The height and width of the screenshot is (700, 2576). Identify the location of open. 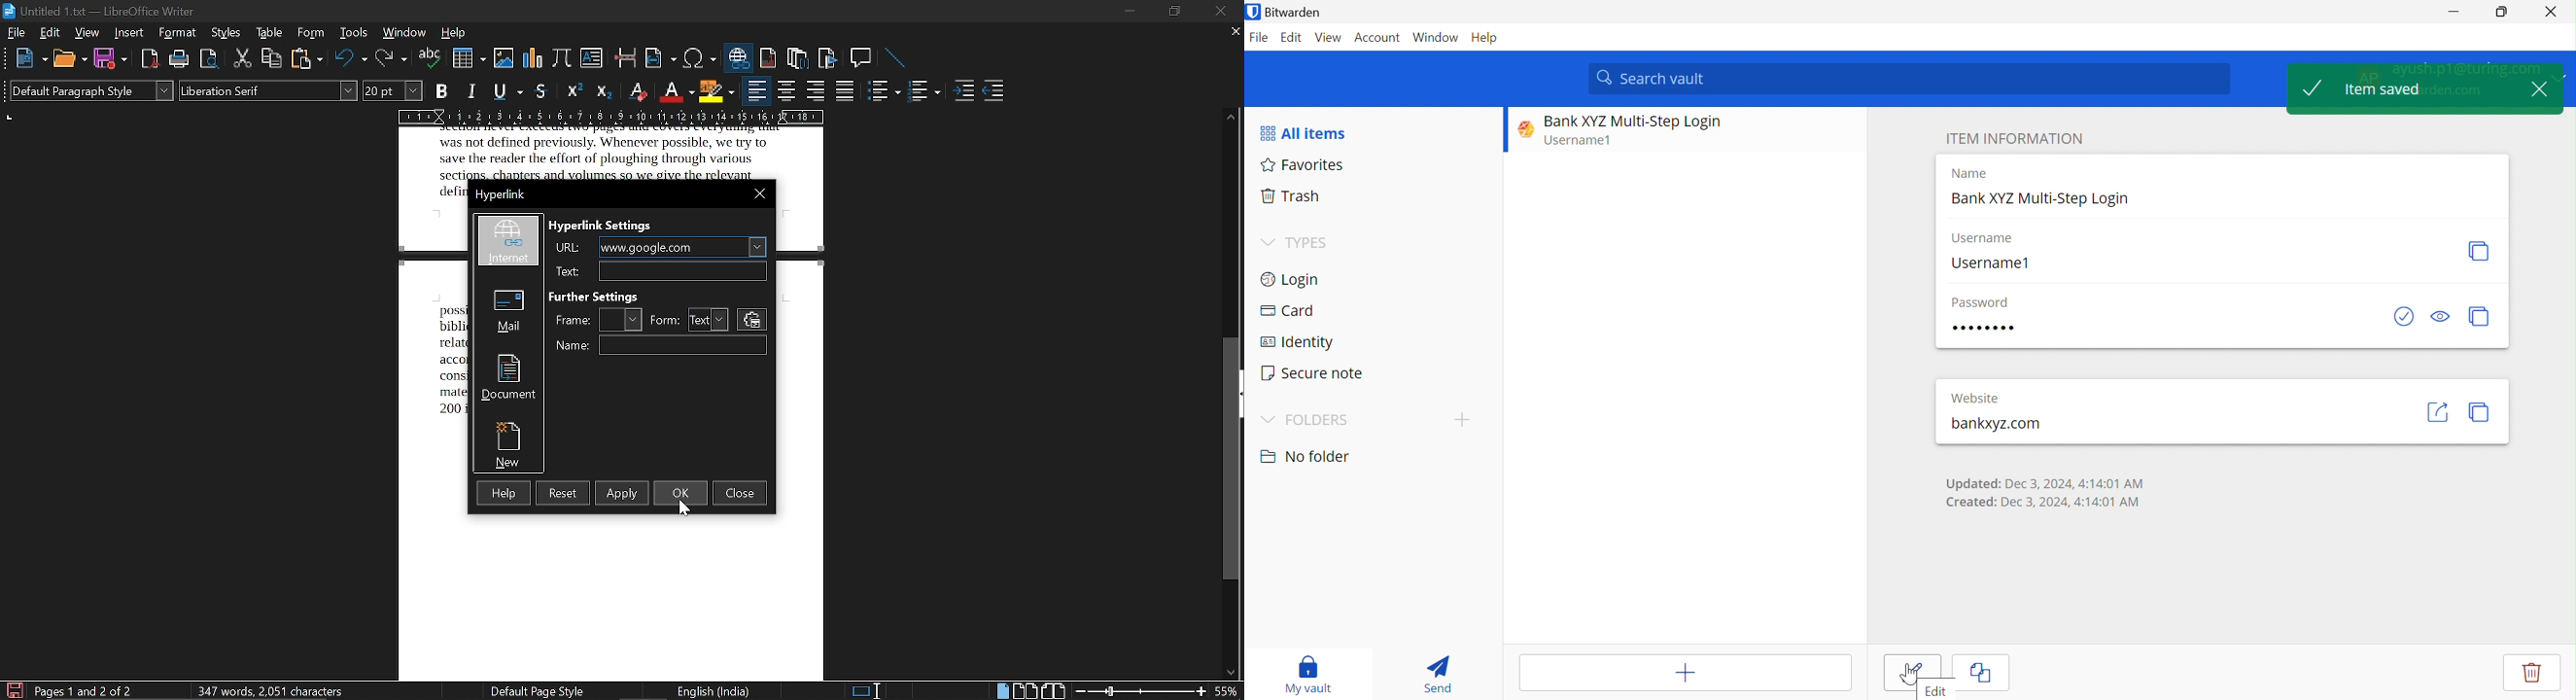
(69, 59).